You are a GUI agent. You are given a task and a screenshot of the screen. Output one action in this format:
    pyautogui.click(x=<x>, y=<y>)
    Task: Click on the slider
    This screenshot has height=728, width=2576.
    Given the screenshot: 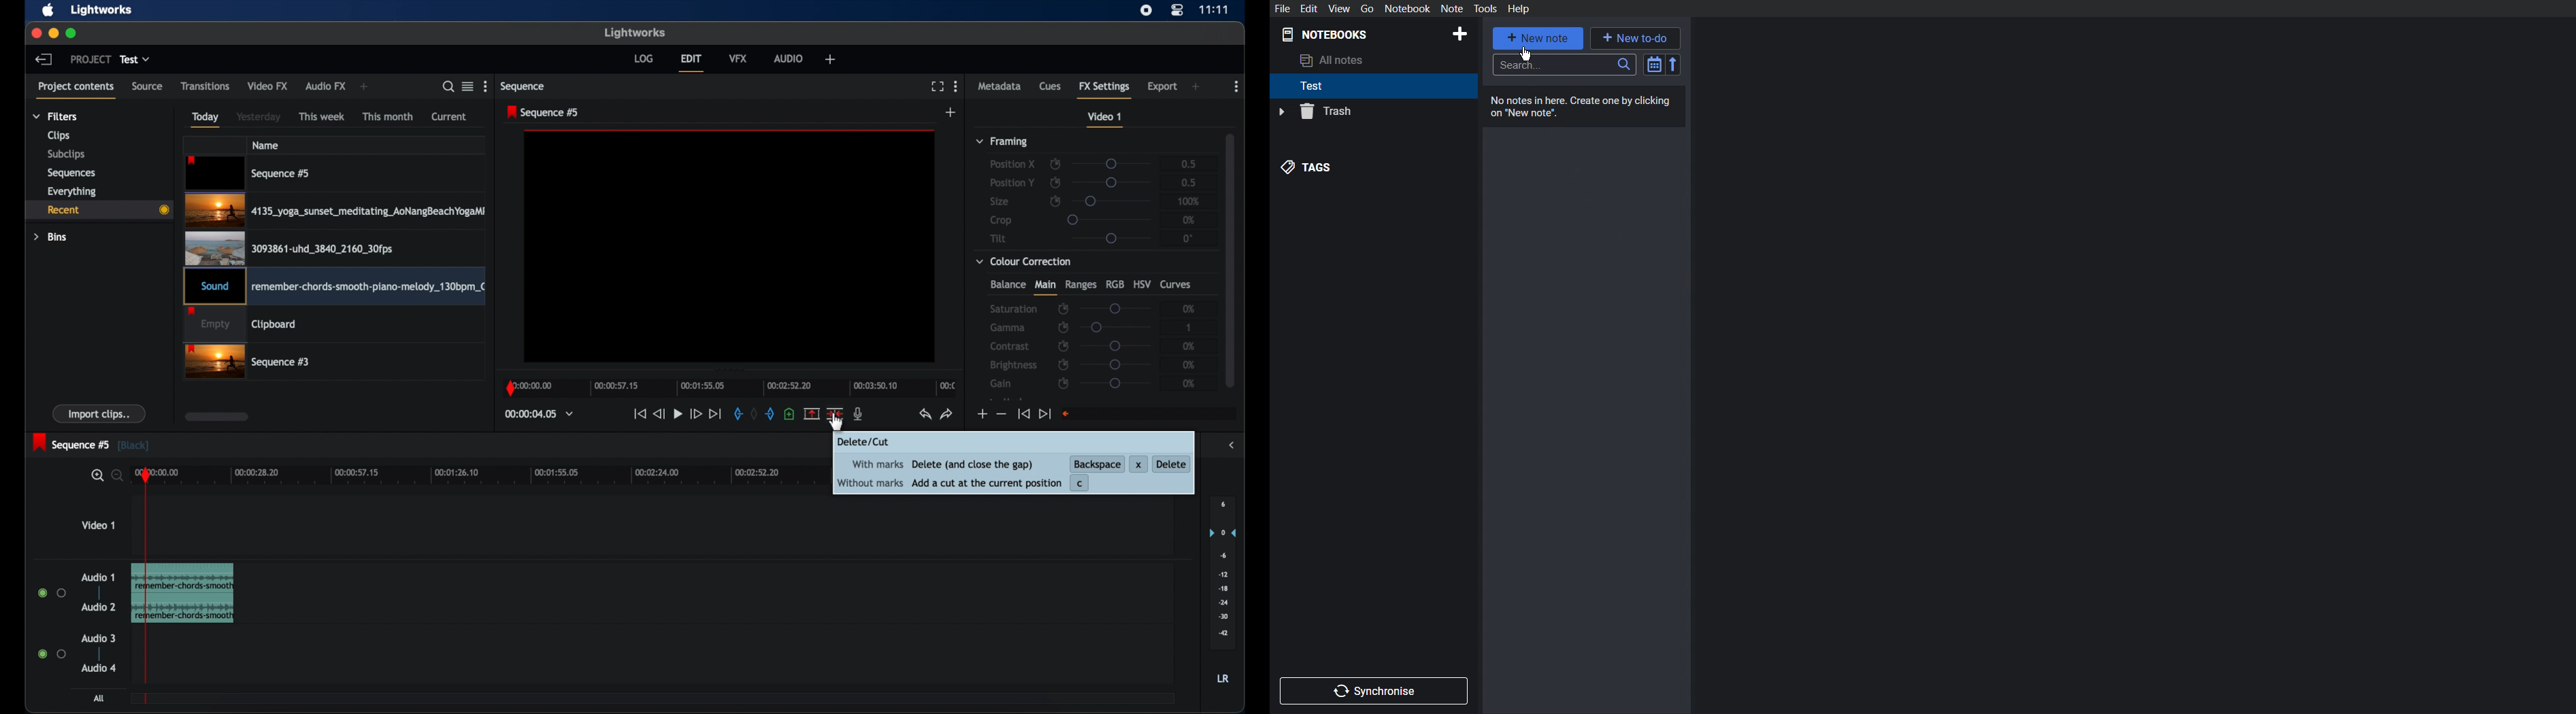 What is the action you would take?
    pyautogui.click(x=1113, y=164)
    